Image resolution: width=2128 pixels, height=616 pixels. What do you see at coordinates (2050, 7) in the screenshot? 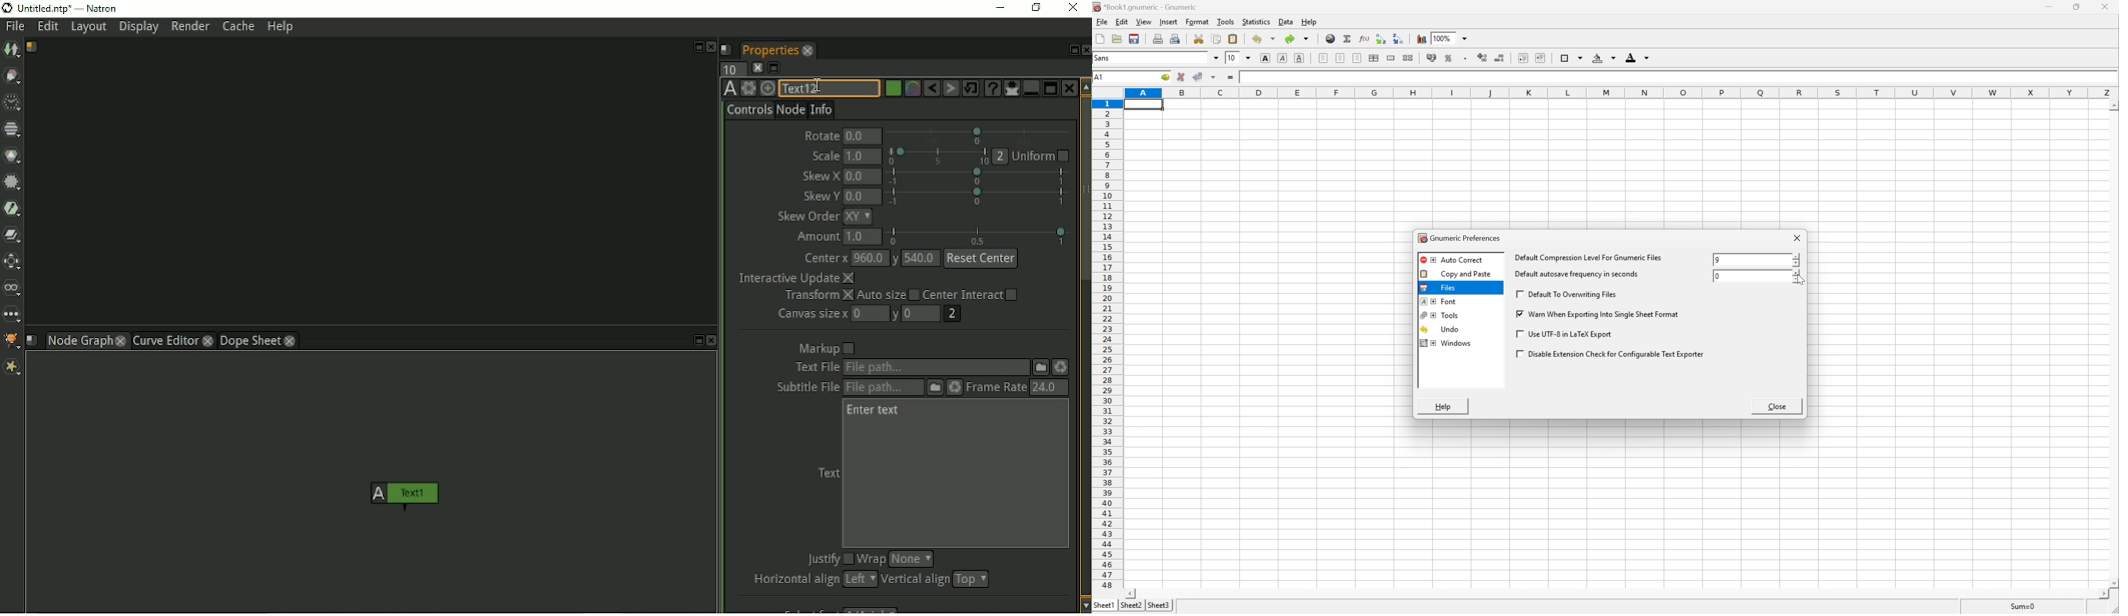
I see `minimize` at bounding box center [2050, 7].